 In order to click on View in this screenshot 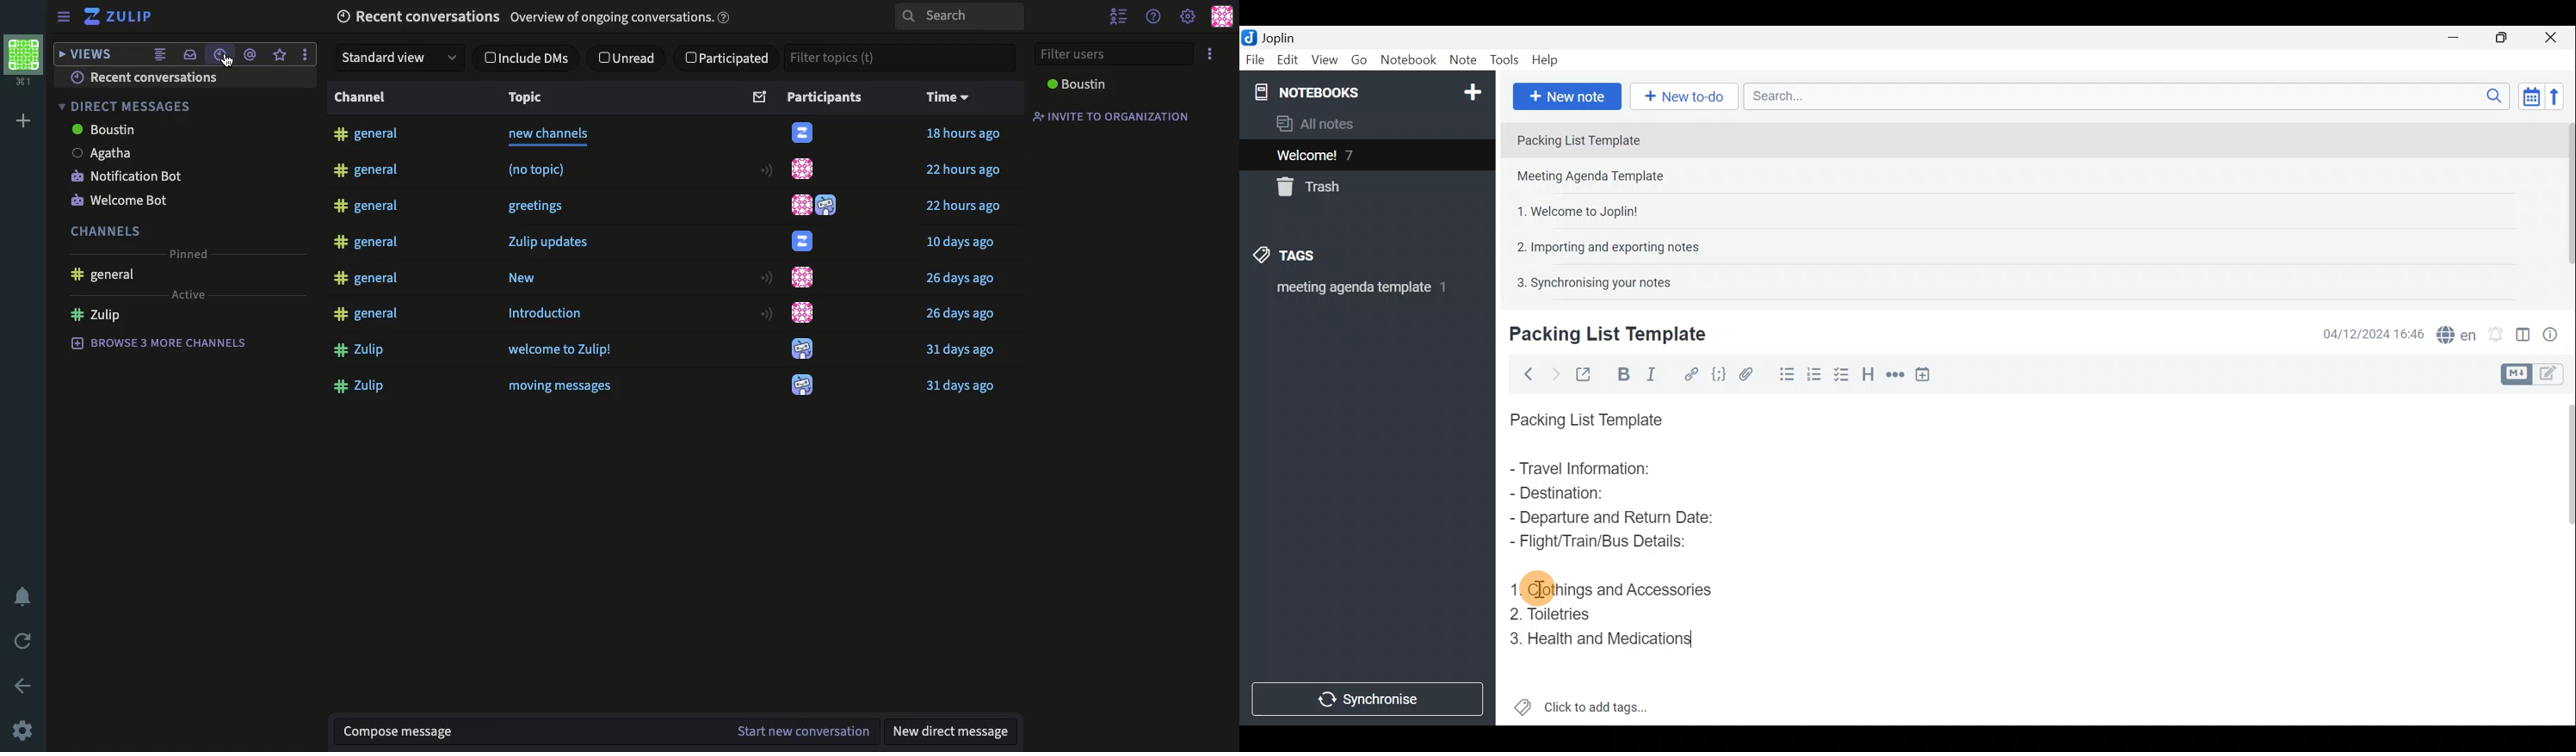, I will do `click(1326, 60)`.